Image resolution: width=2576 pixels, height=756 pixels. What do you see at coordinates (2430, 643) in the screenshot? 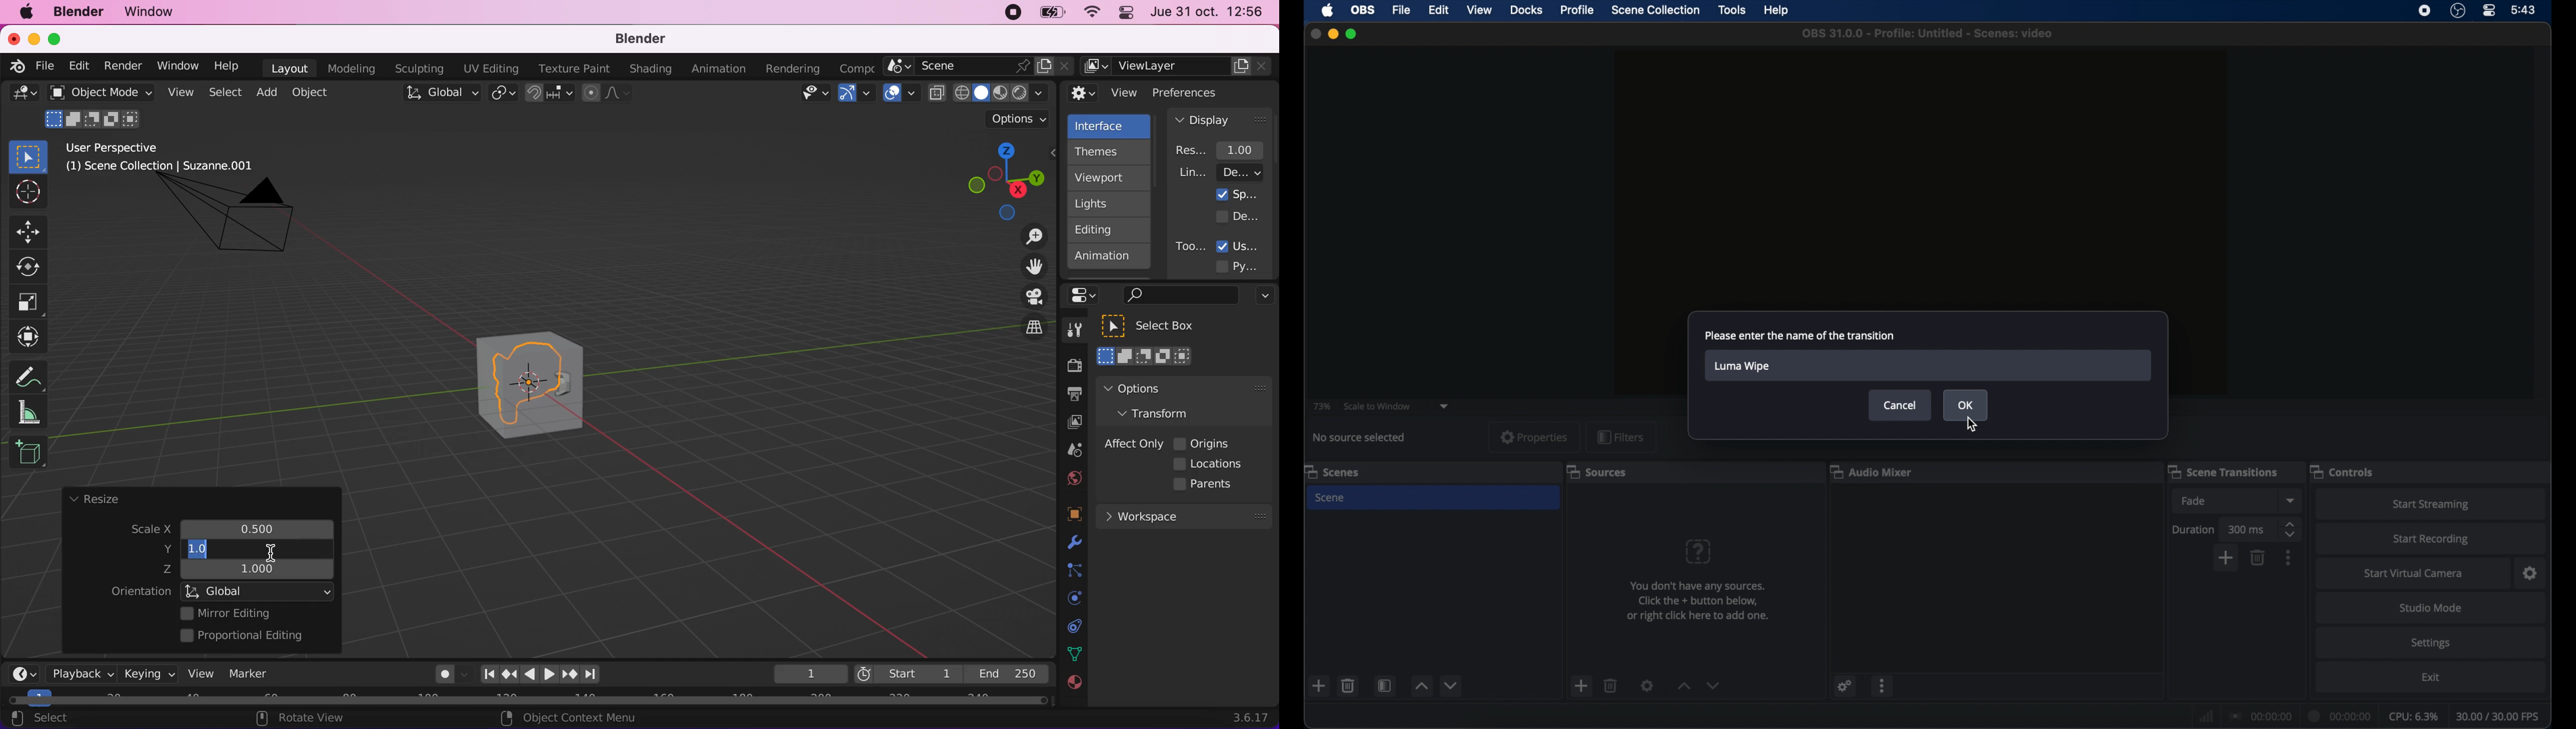
I see `settings` at bounding box center [2430, 643].